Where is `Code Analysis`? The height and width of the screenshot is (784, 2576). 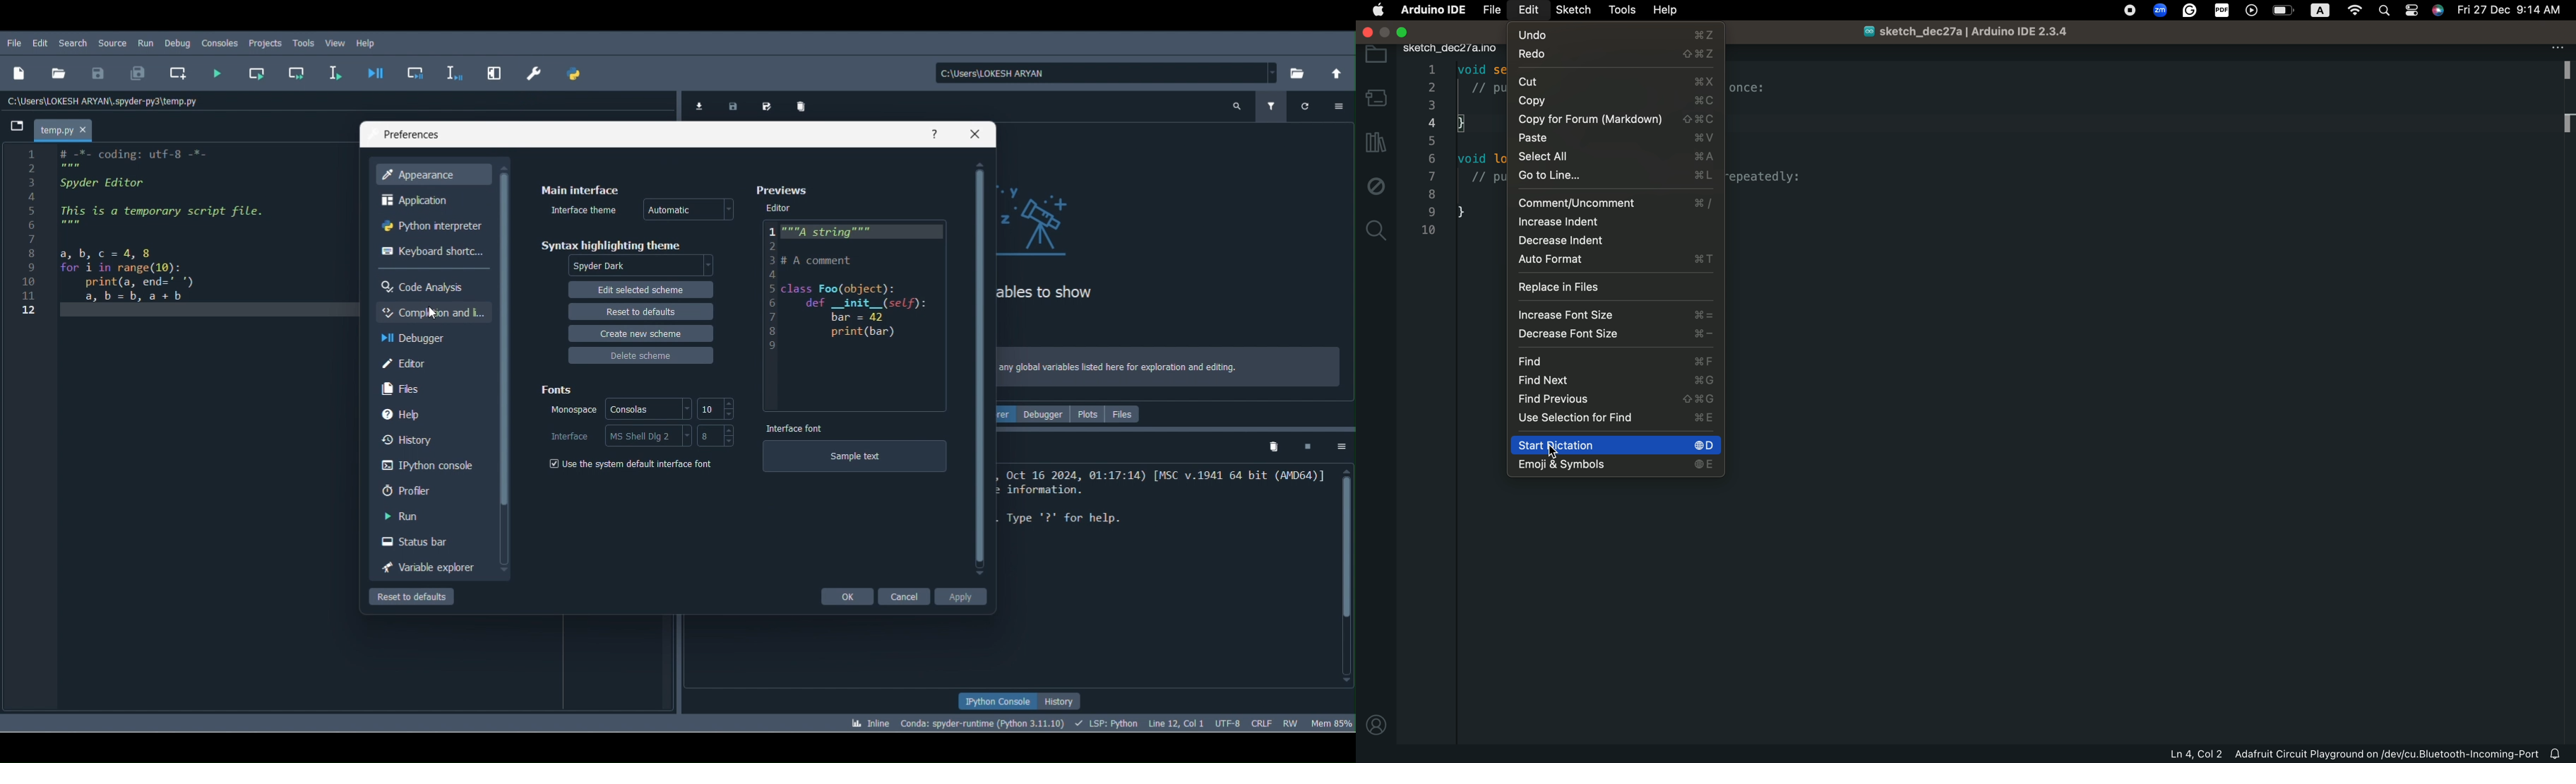 Code Analysis is located at coordinates (421, 285).